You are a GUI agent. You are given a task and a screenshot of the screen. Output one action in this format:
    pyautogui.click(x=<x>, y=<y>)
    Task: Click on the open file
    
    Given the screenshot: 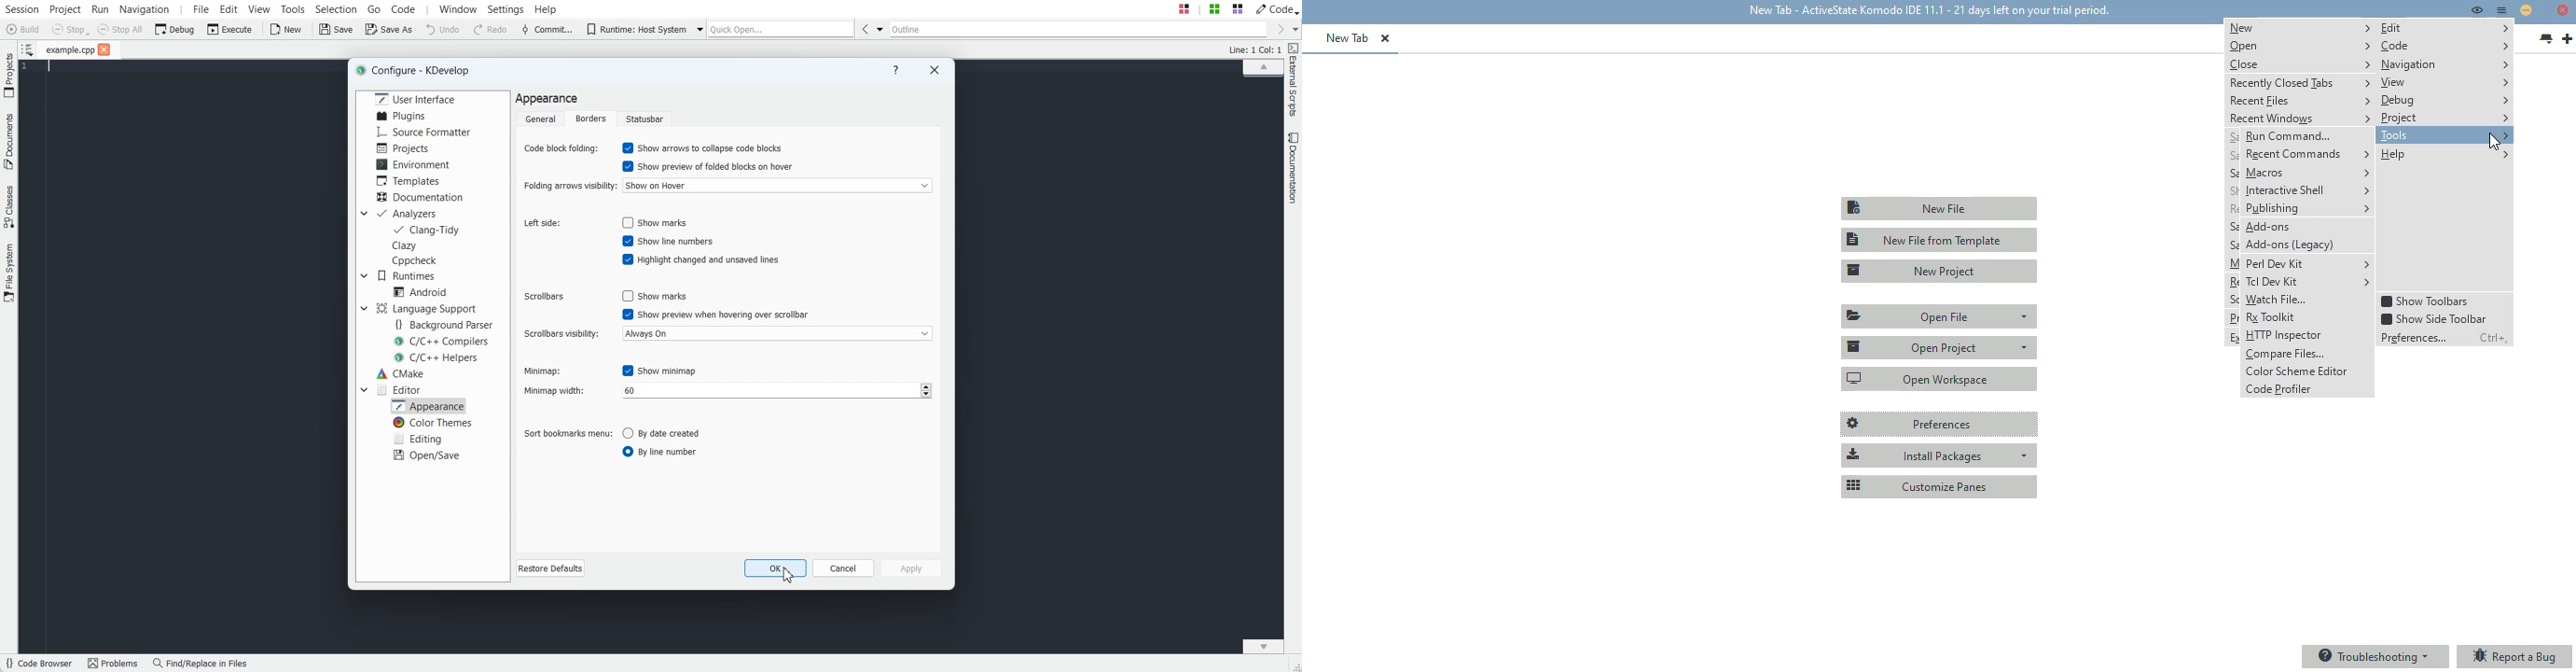 What is the action you would take?
    pyautogui.click(x=1941, y=316)
    